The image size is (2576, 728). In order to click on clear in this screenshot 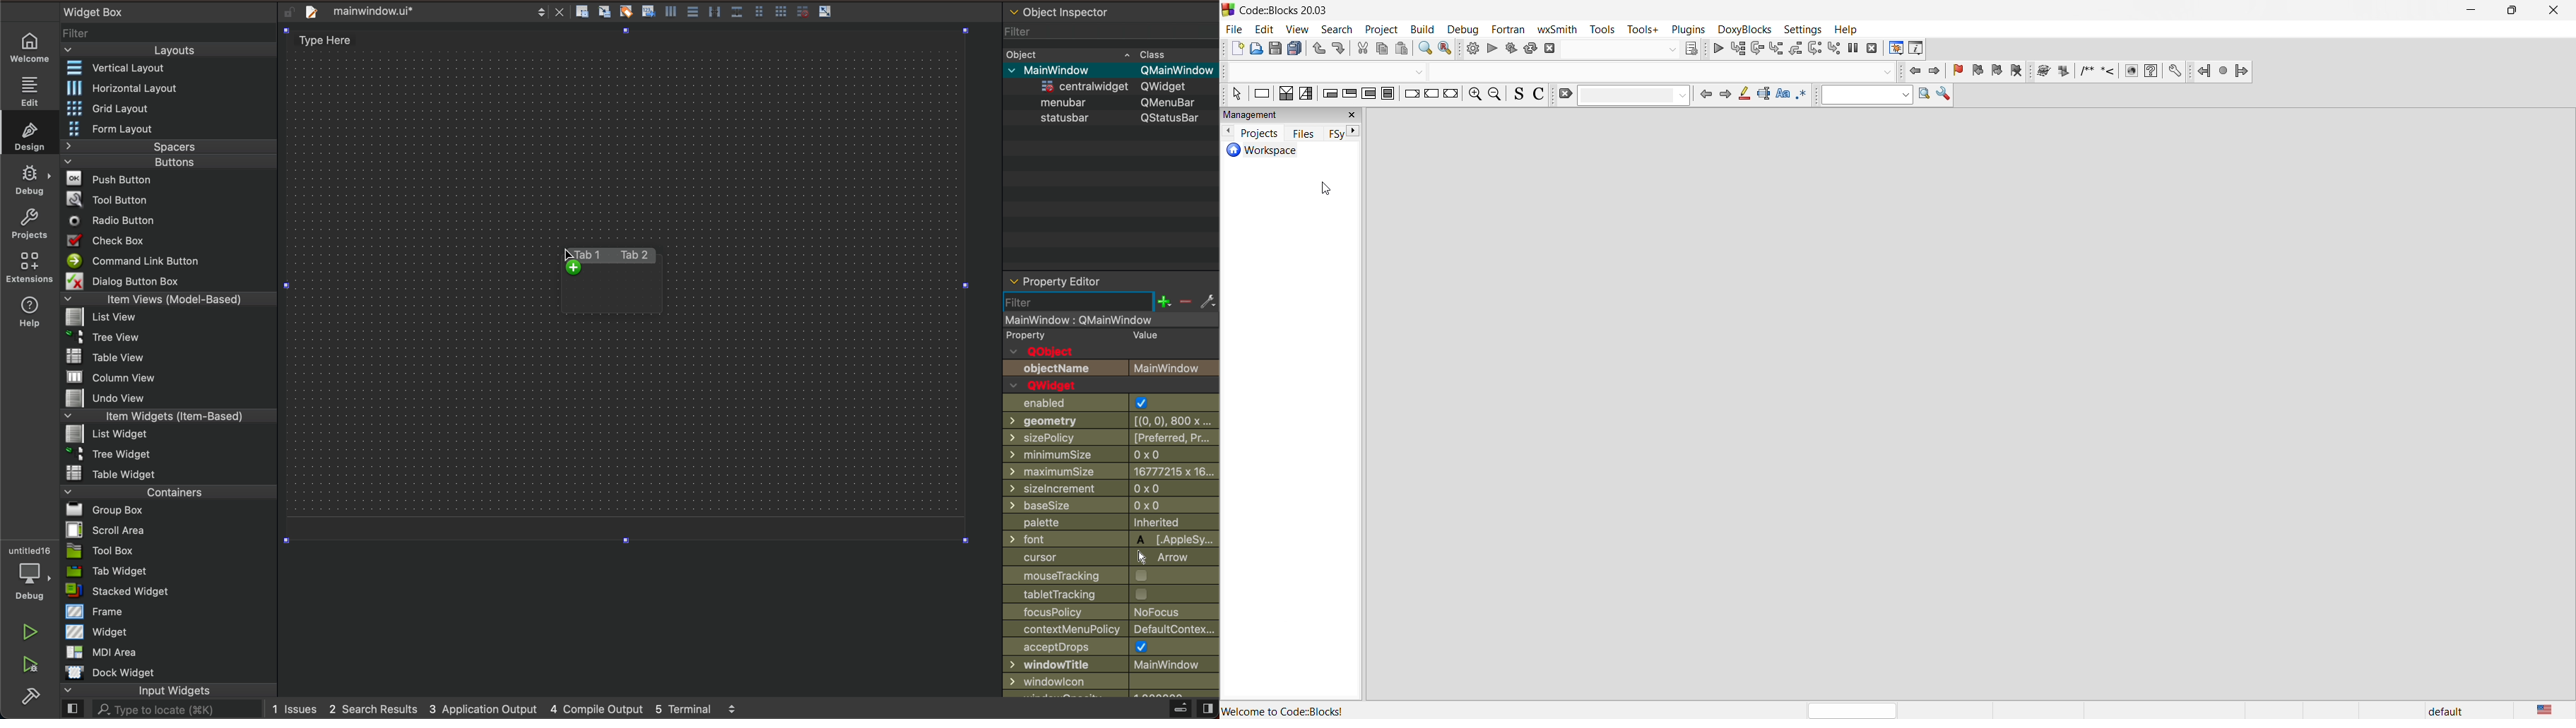, I will do `click(1623, 95)`.